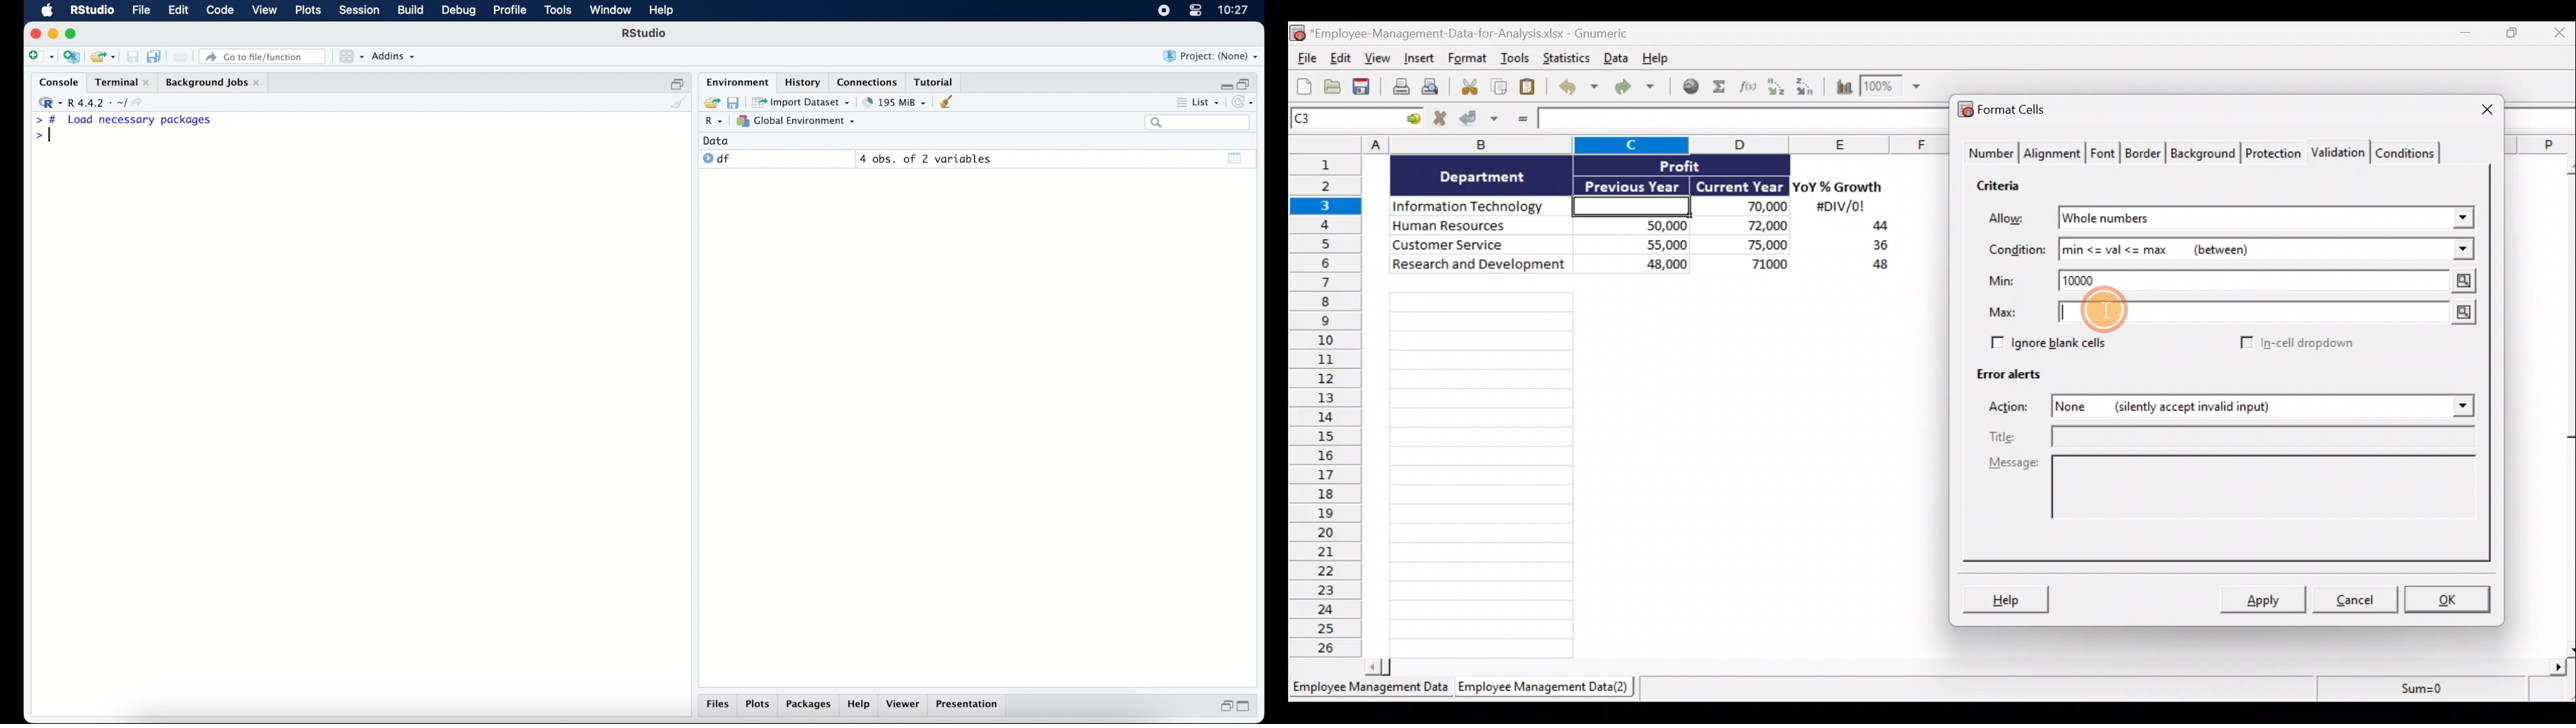 This screenshot has width=2576, height=728. Describe the element at coordinates (1639, 244) in the screenshot. I see `55,000` at that location.